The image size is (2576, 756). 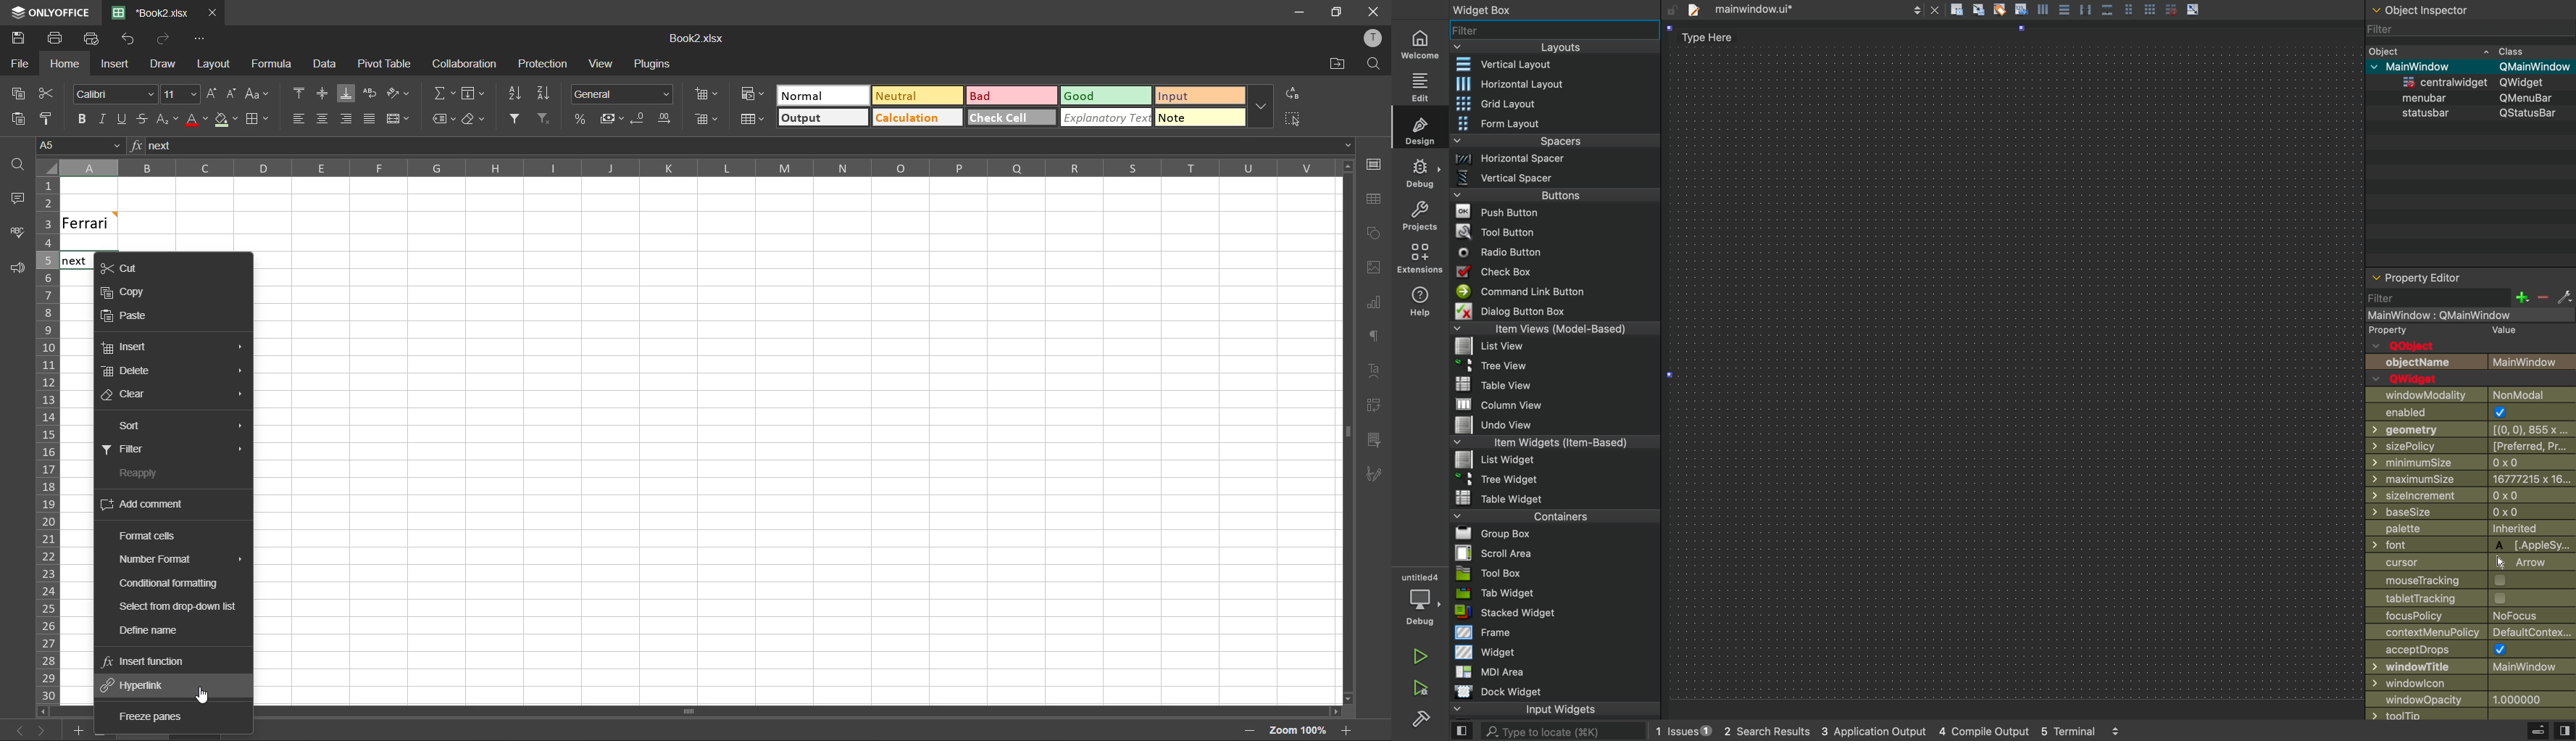 What do you see at coordinates (2471, 355) in the screenshot?
I see `objects` at bounding box center [2471, 355].